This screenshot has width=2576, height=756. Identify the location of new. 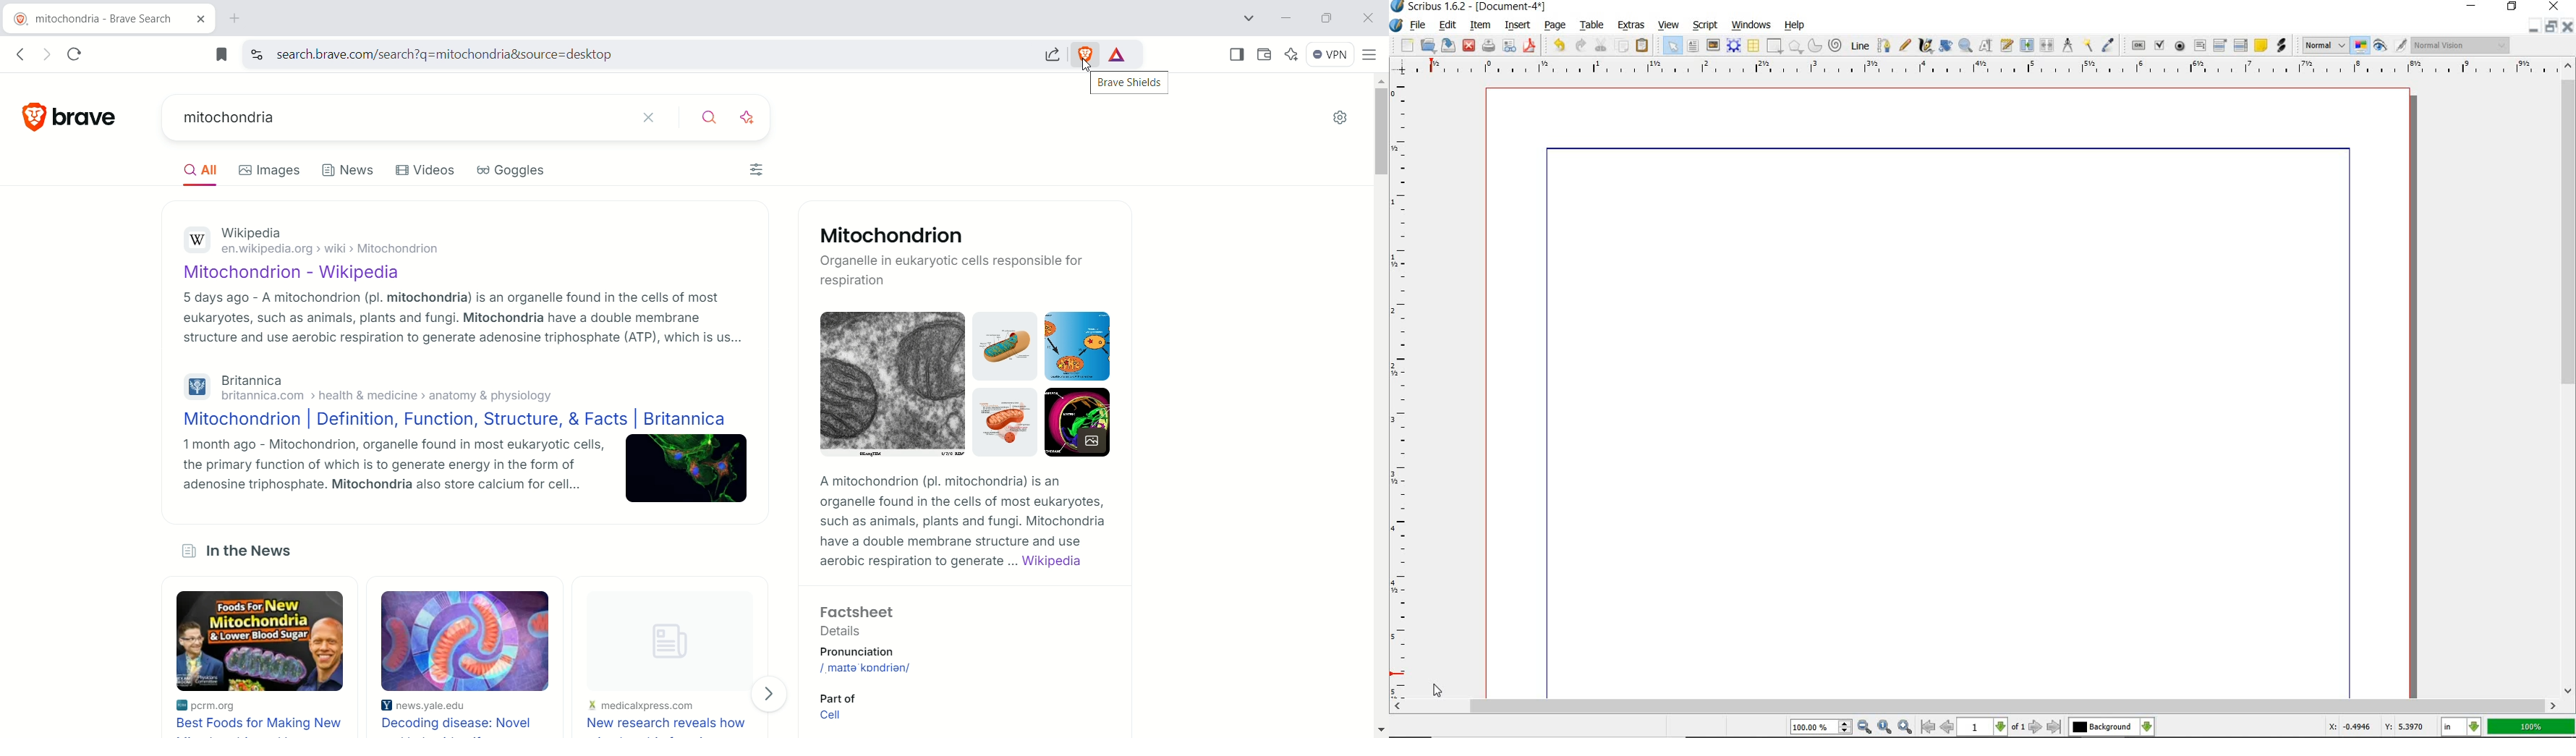
(1402, 45).